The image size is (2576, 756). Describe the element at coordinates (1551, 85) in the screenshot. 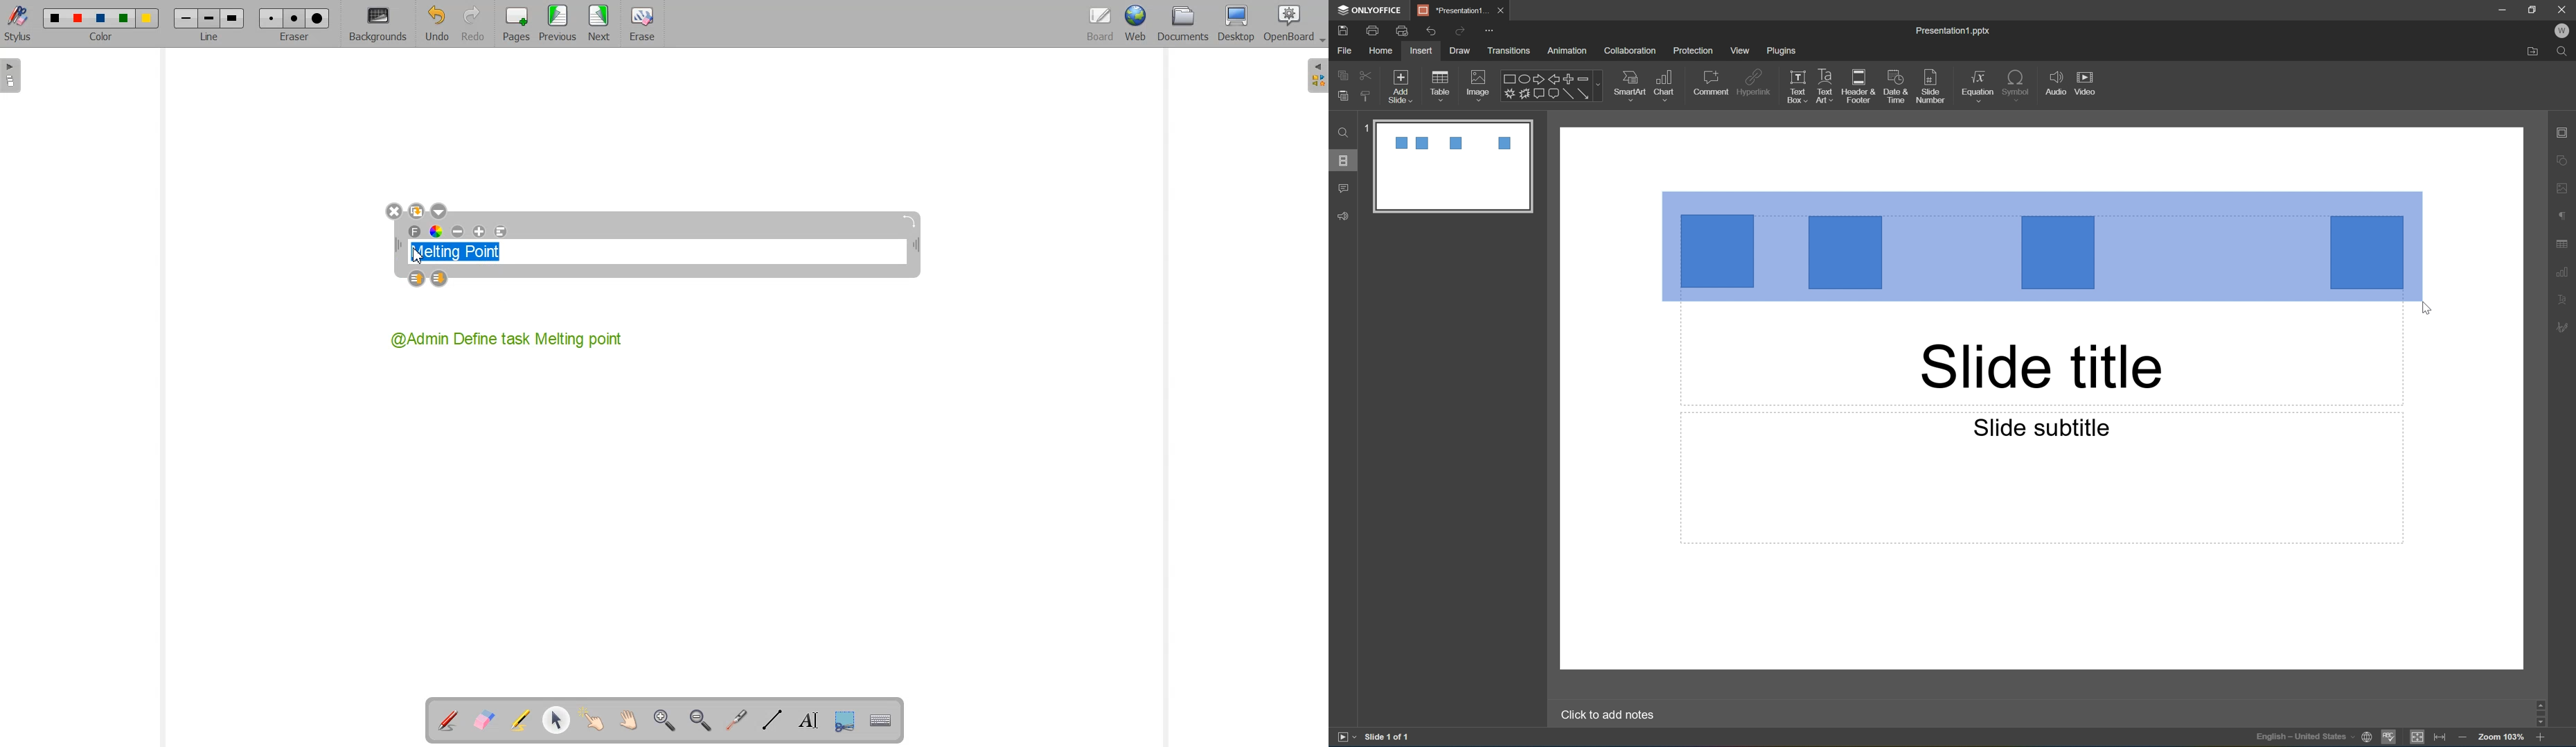

I see `shapes` at that location.